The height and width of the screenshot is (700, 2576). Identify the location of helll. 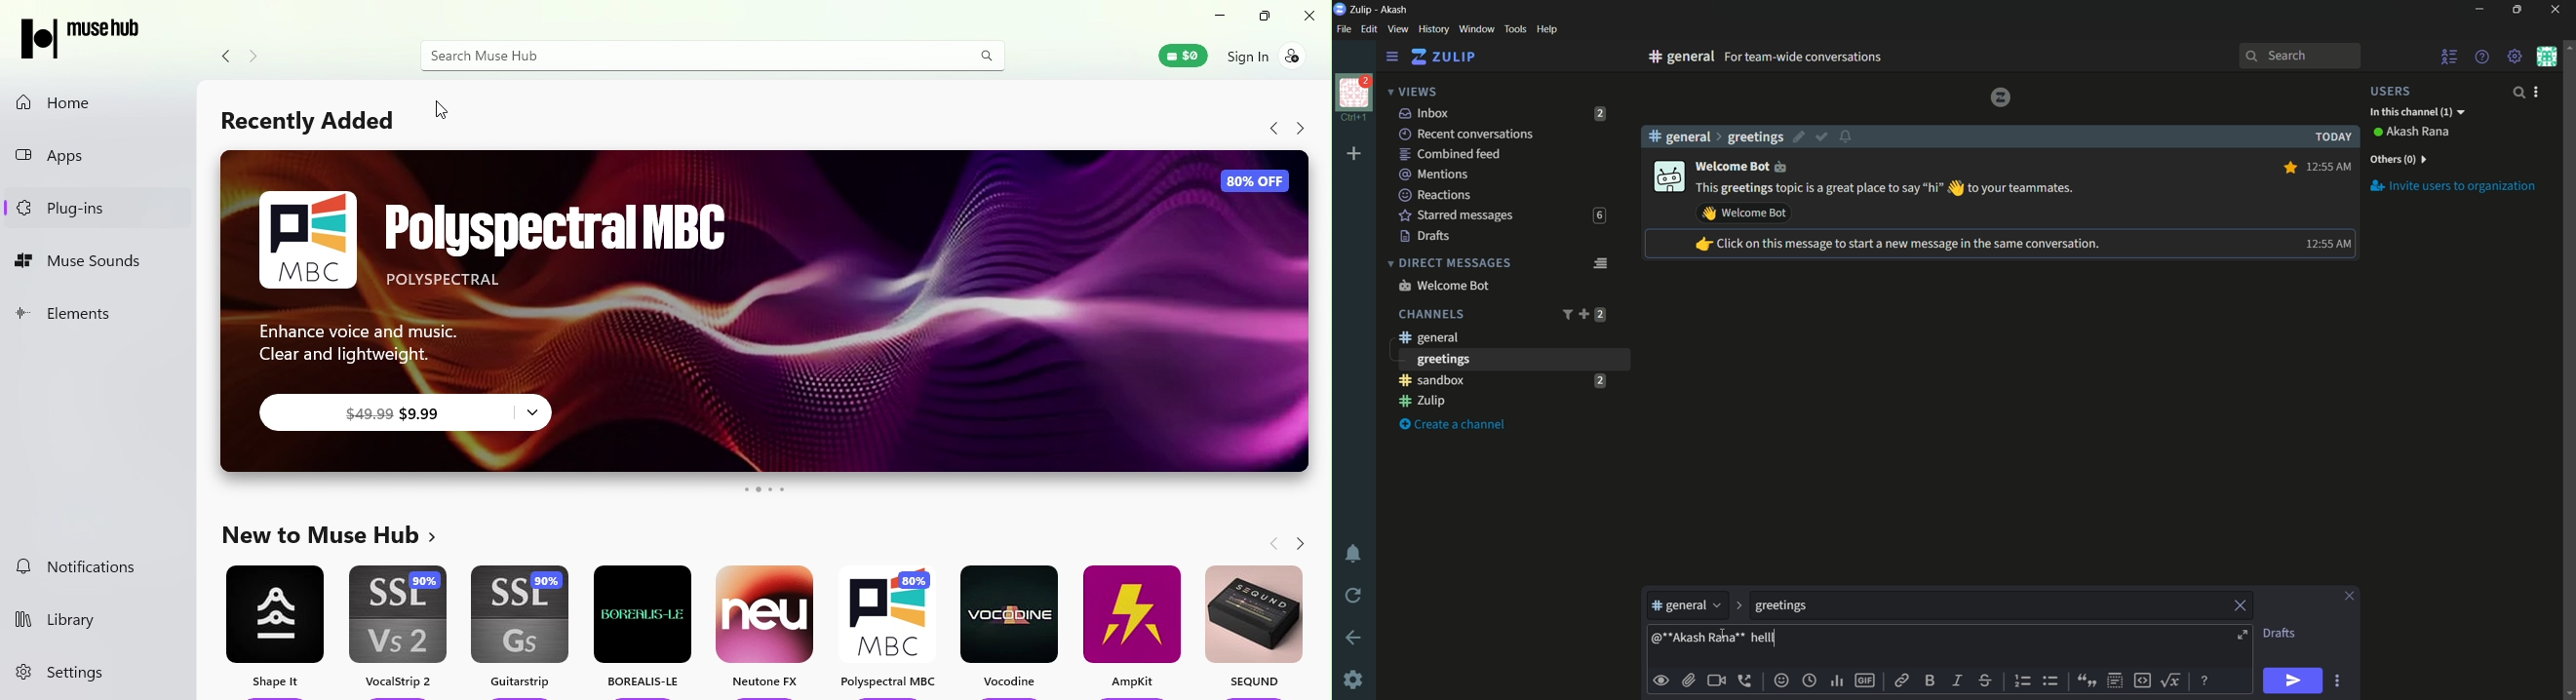
(1762, 638).